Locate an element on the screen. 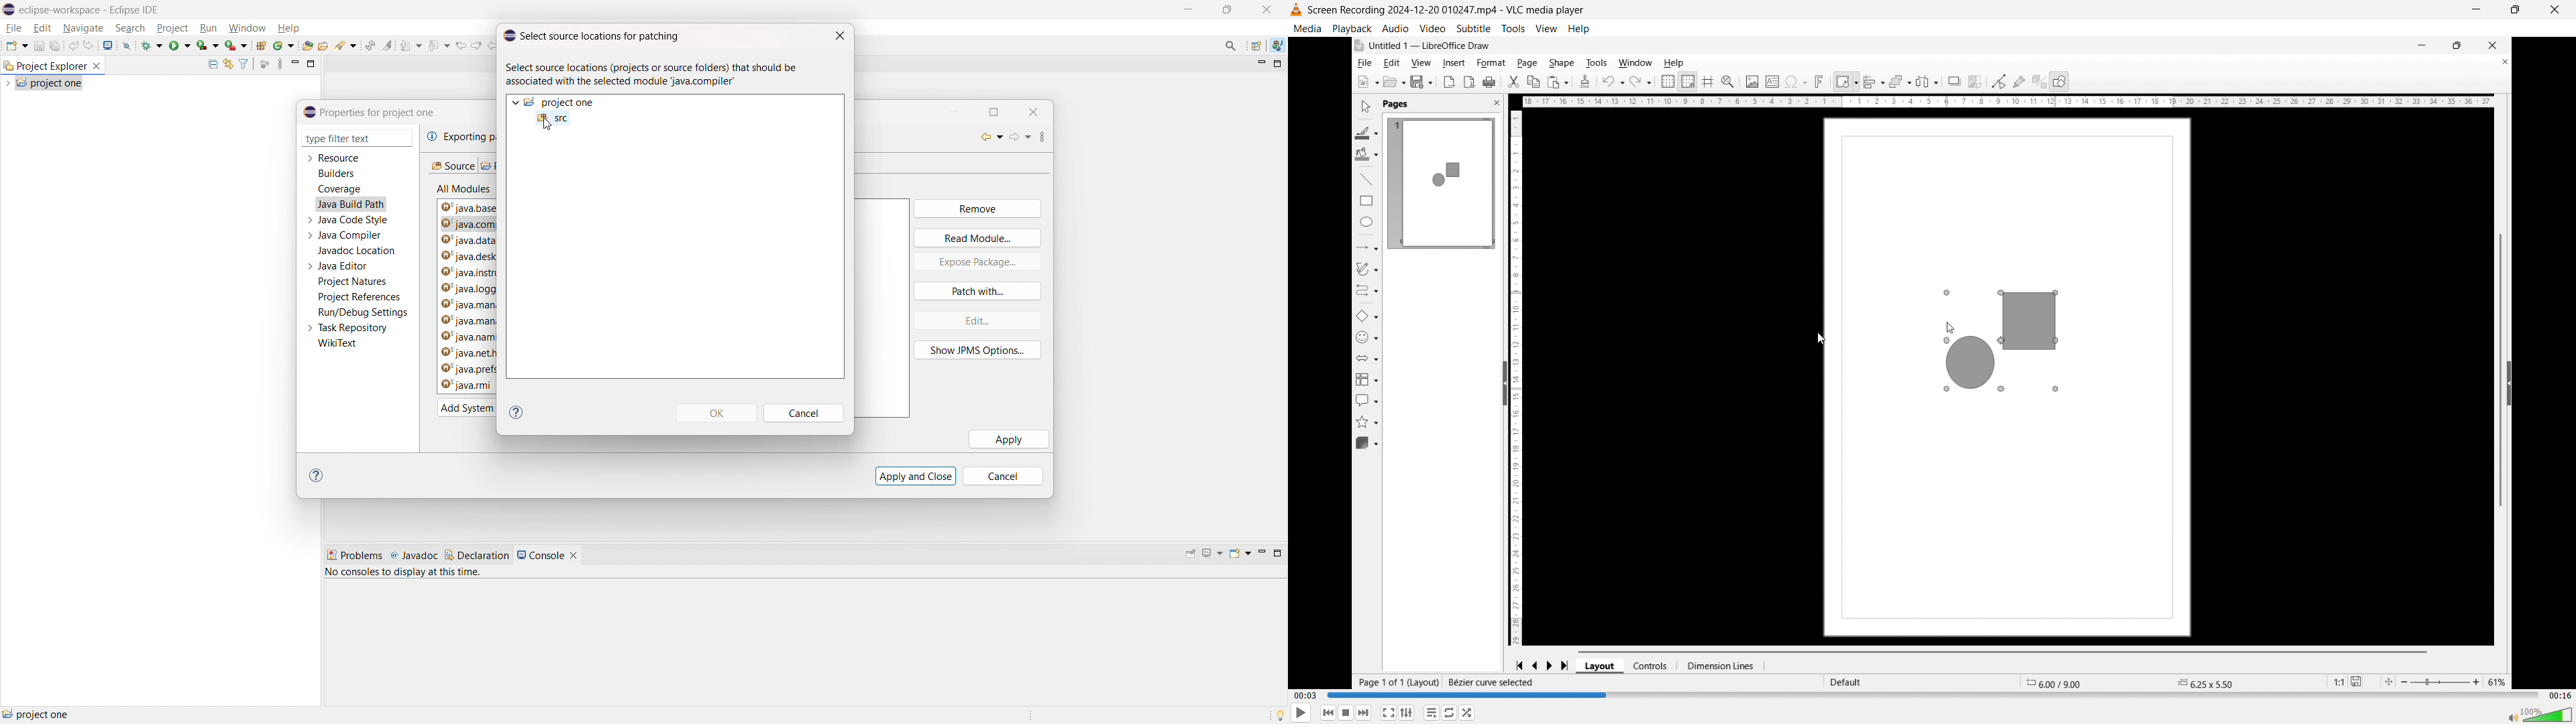 The image size is (2576, 728). eclipse-workspace - Eclipse IDE is located at coordinates (89, 10).